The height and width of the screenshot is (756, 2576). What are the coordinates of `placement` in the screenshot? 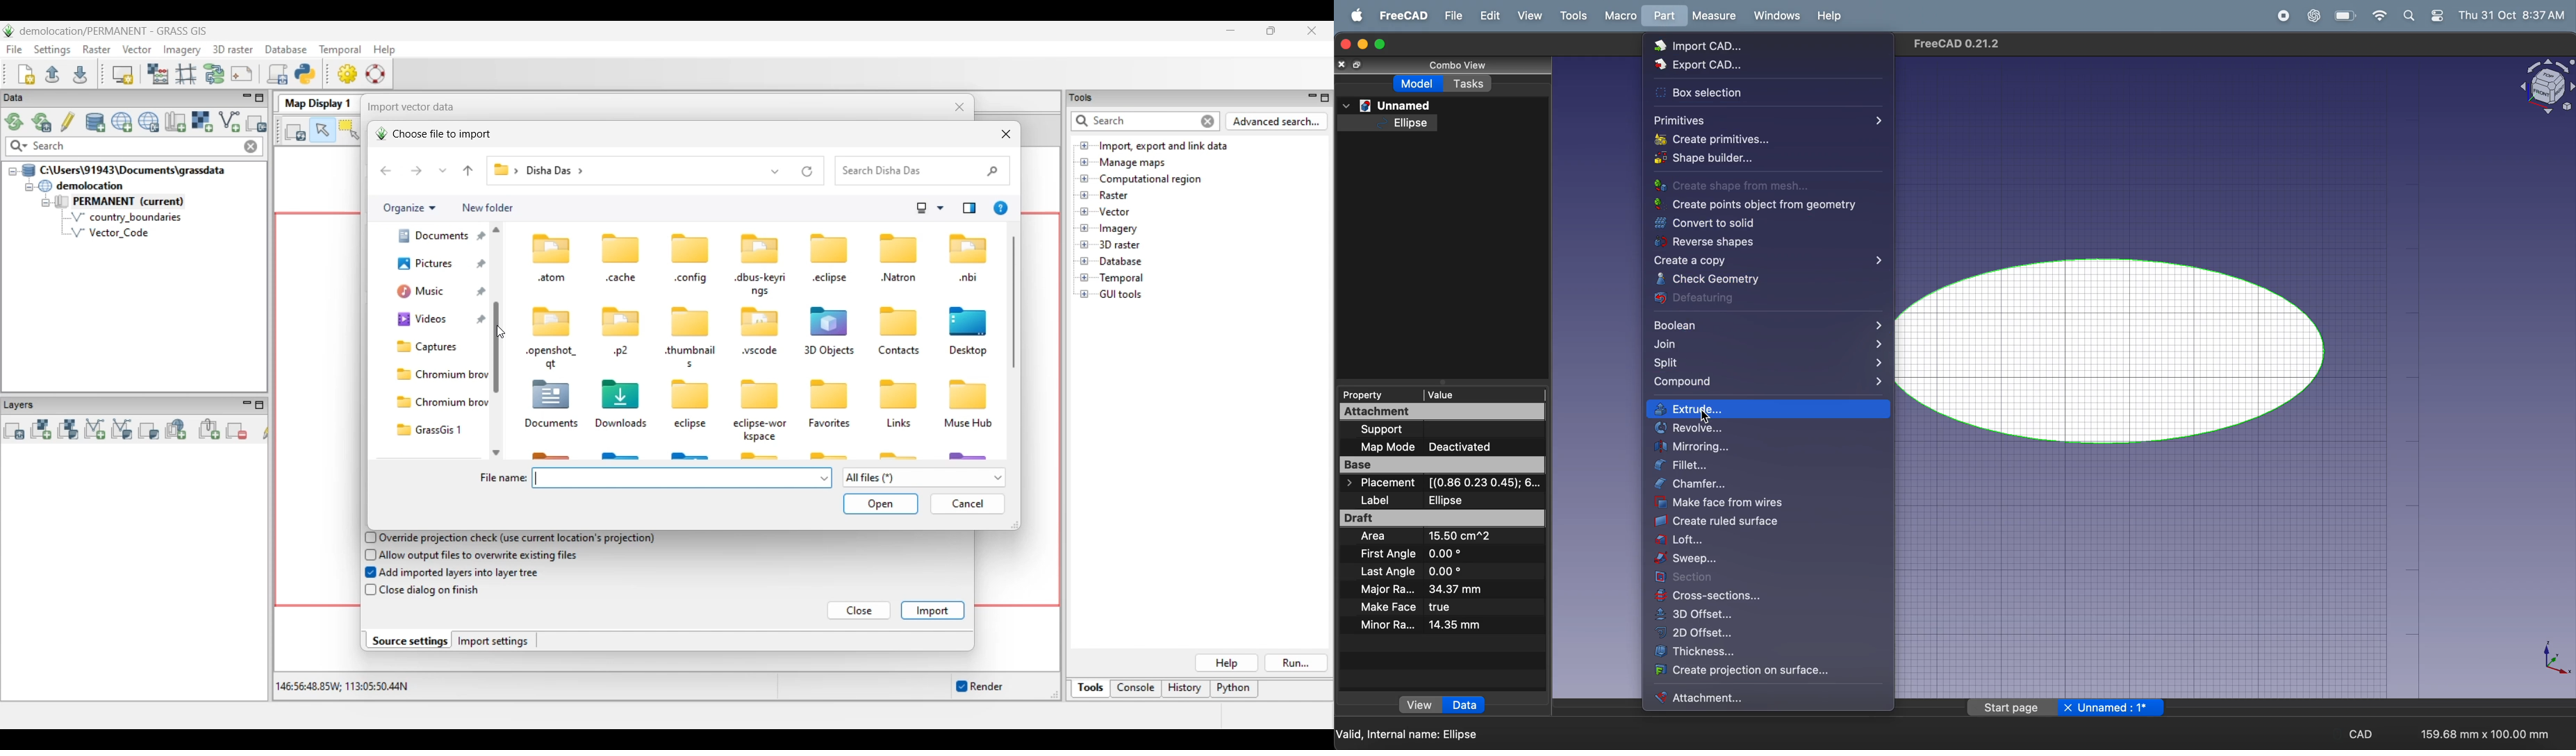 It's located at (1448, 484).